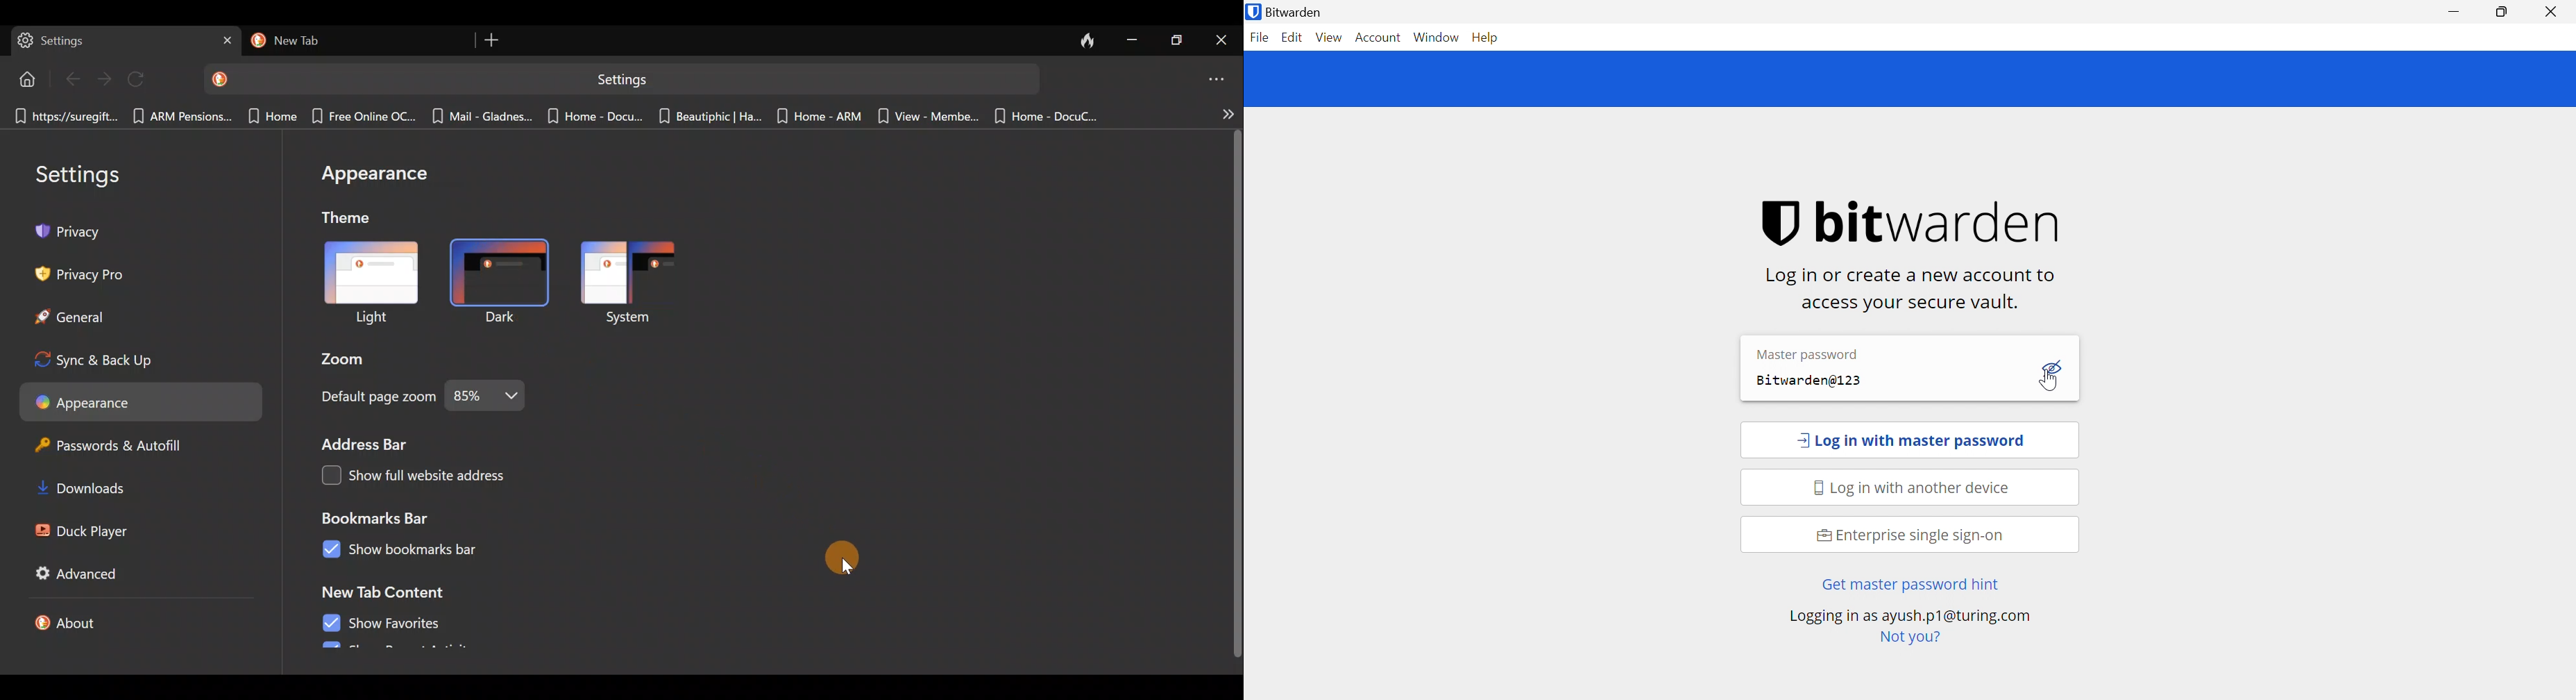  What do you see at coordinates (366, 443) in the screenshot?
I see `Address bar` at bounding box center [366, 443].